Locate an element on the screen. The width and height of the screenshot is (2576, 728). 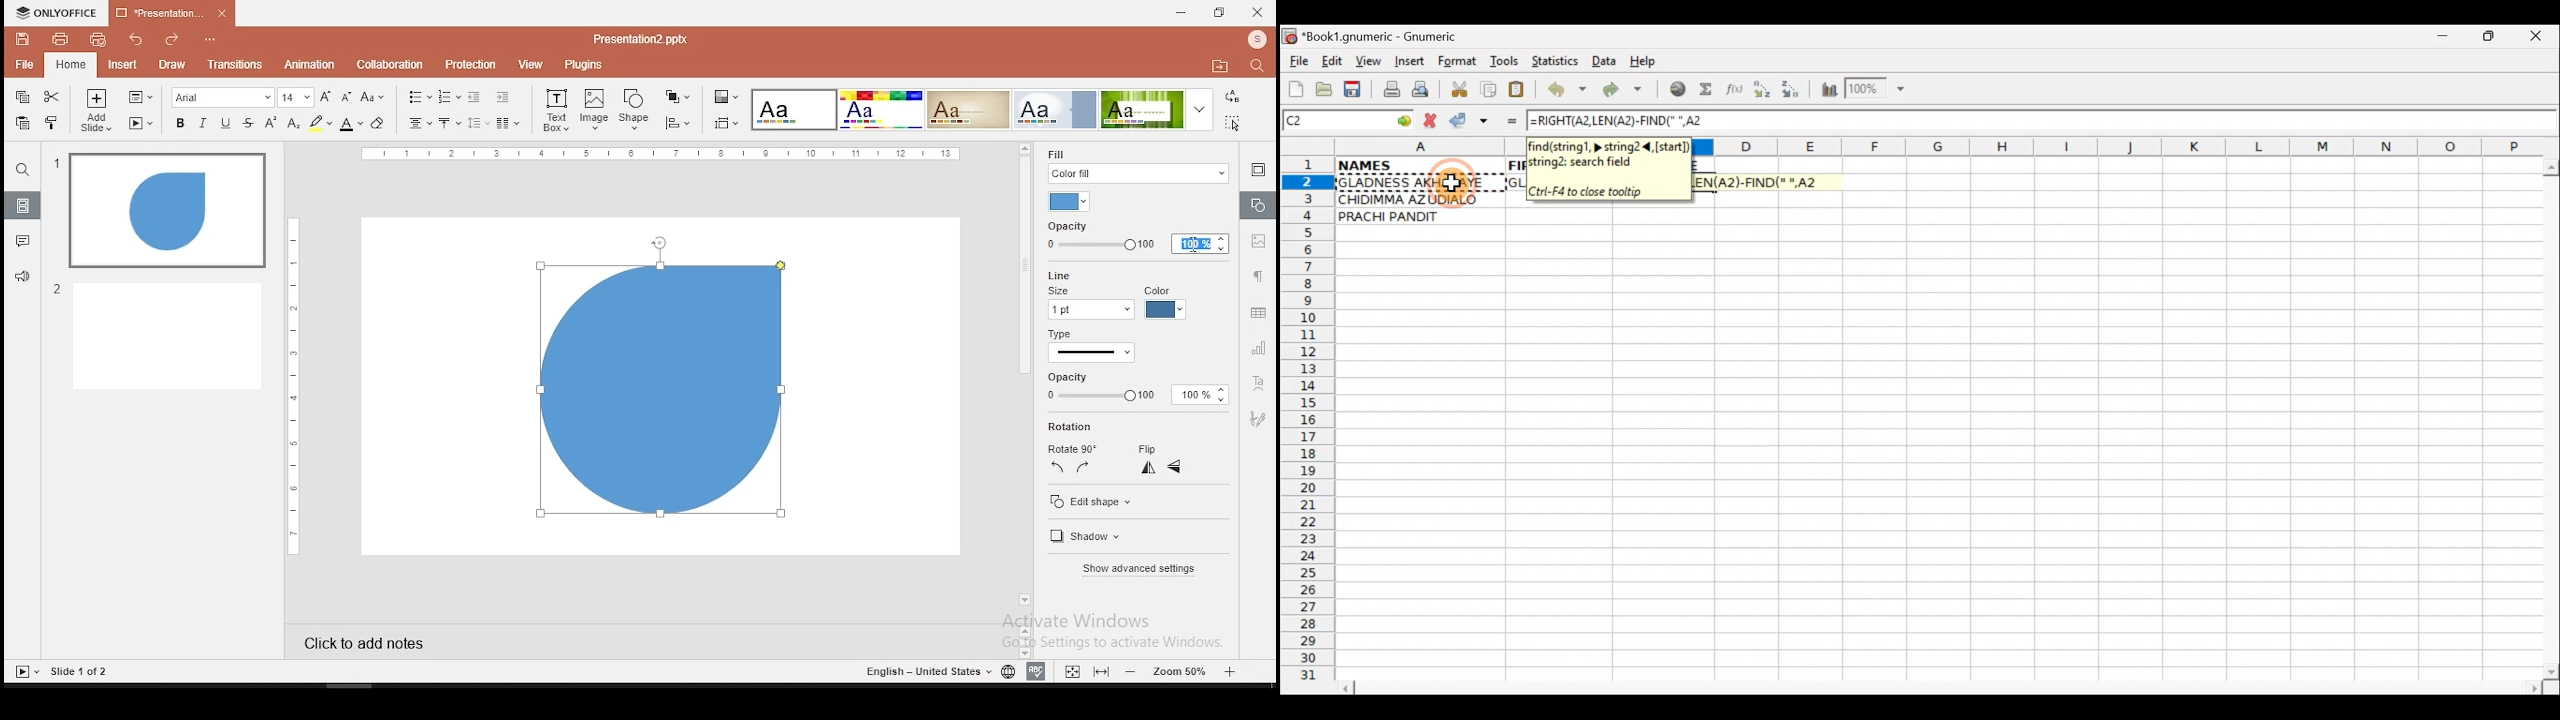
icon is located at coordinates (60, 12).